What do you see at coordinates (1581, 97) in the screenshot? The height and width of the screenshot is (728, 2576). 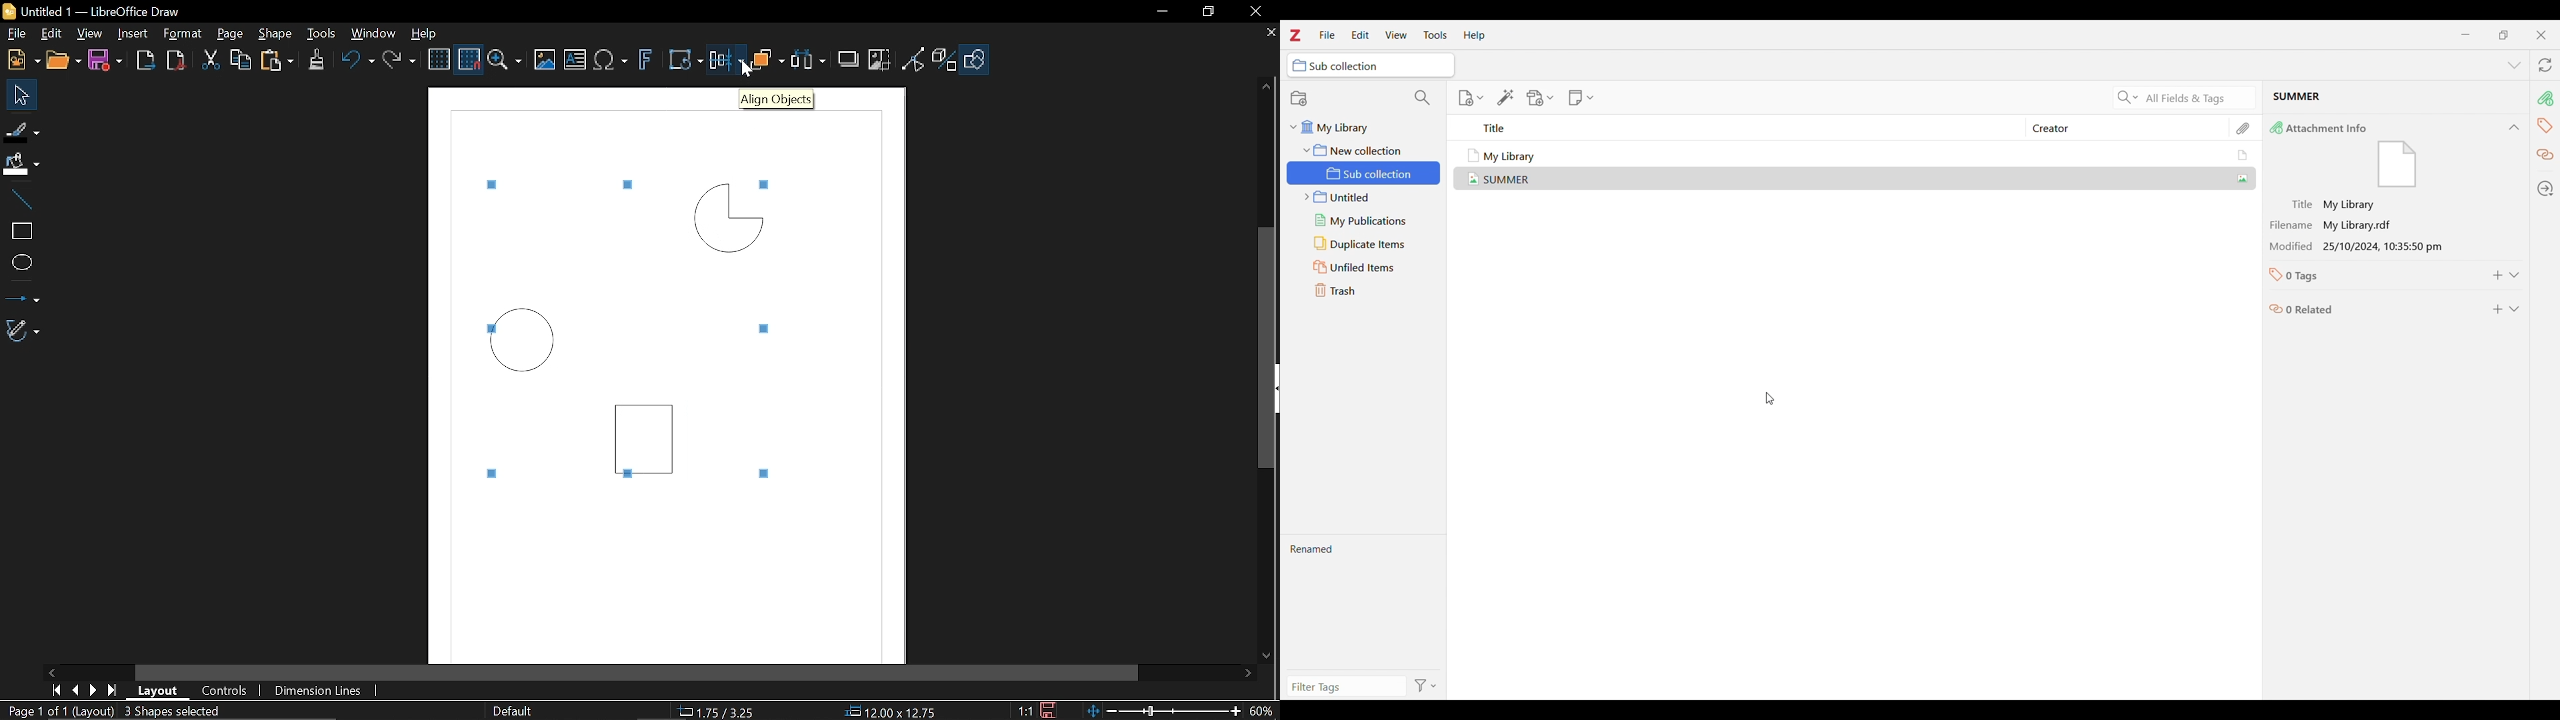 I see `New note ` at bounding box center [1581, 97].